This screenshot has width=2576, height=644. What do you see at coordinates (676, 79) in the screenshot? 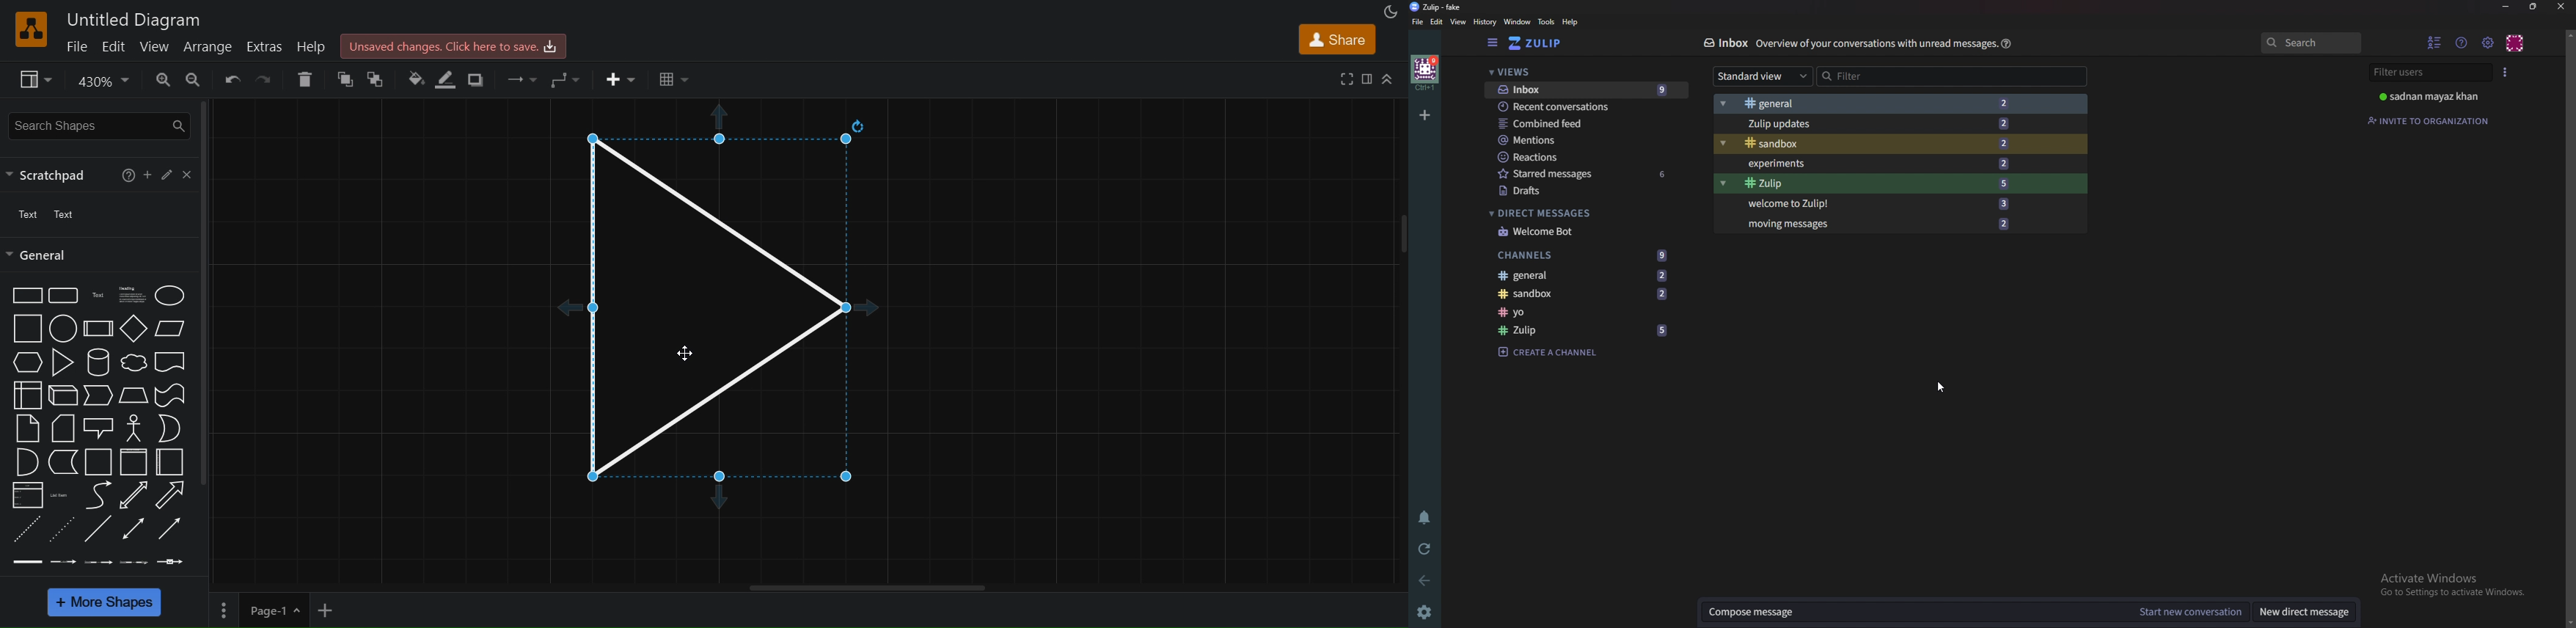
I see `table` at bounding box center [676, 79].